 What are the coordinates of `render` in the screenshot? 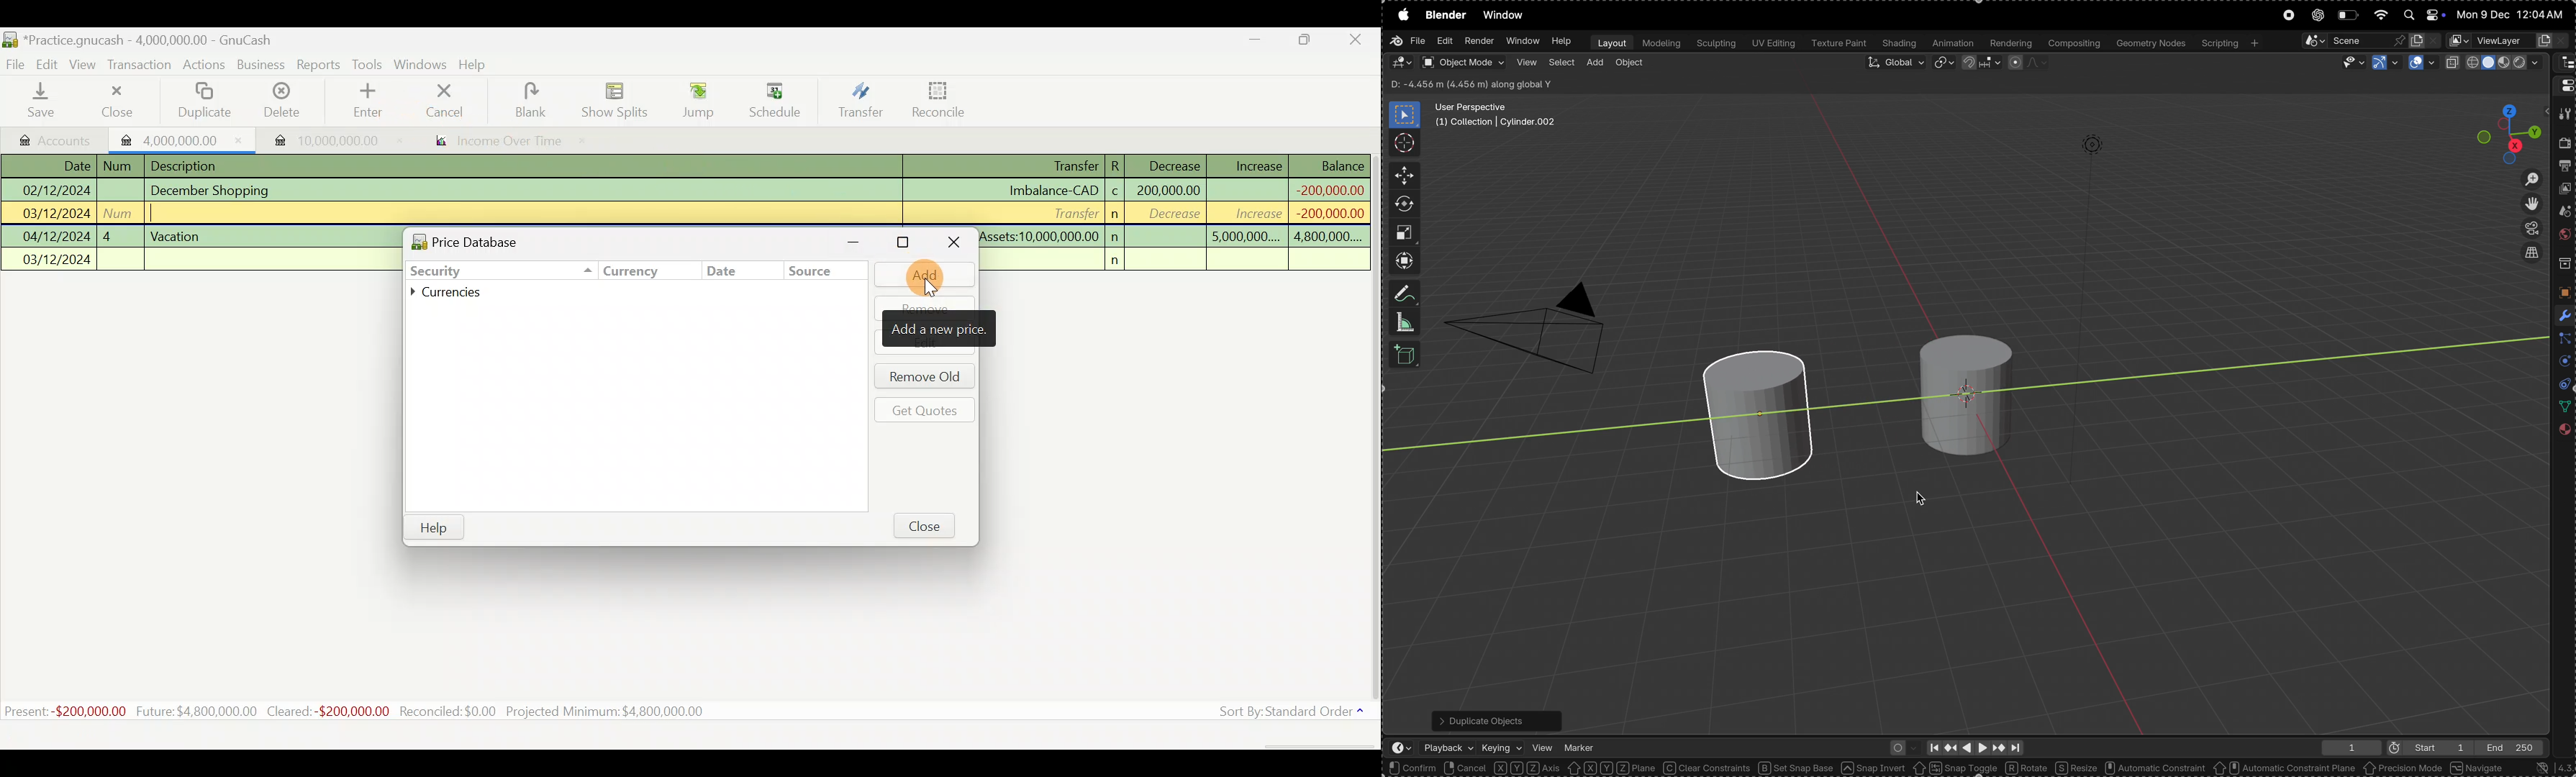 It's located at (2565, 145).